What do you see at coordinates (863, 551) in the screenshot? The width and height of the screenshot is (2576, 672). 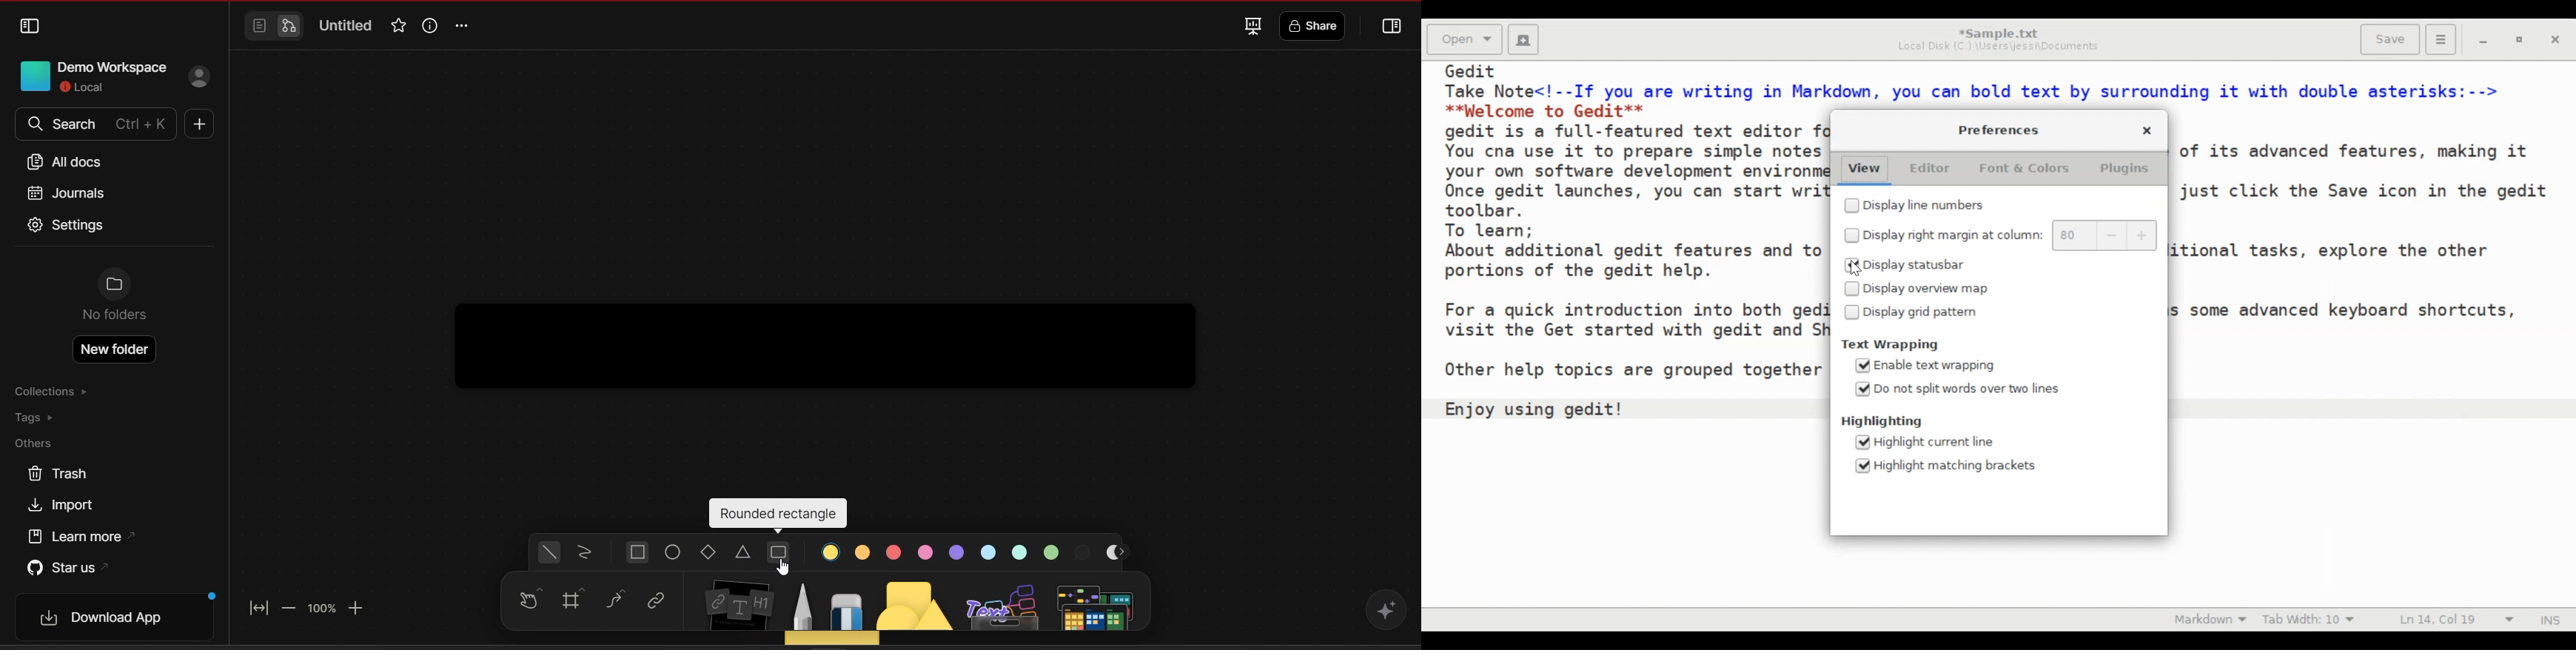 I see `color 2` at bounding box center [863, 551].